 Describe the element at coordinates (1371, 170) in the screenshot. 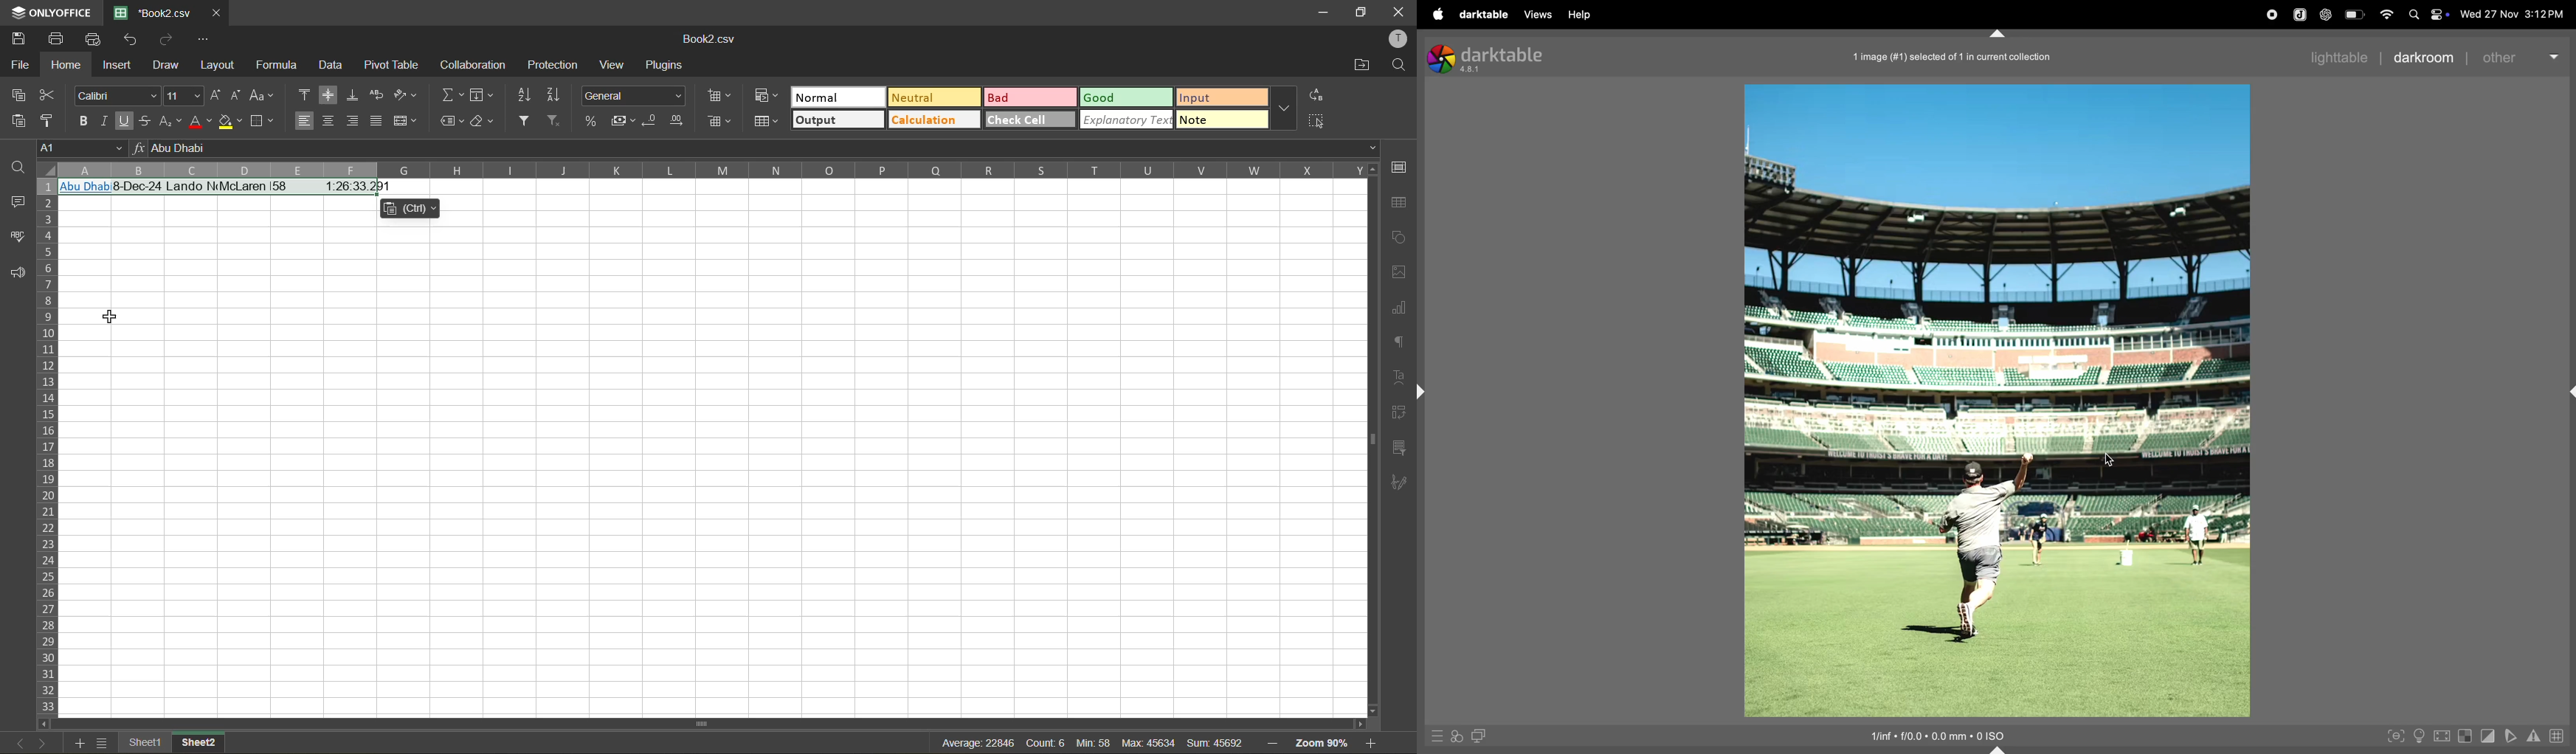

I see `move up` at that location.